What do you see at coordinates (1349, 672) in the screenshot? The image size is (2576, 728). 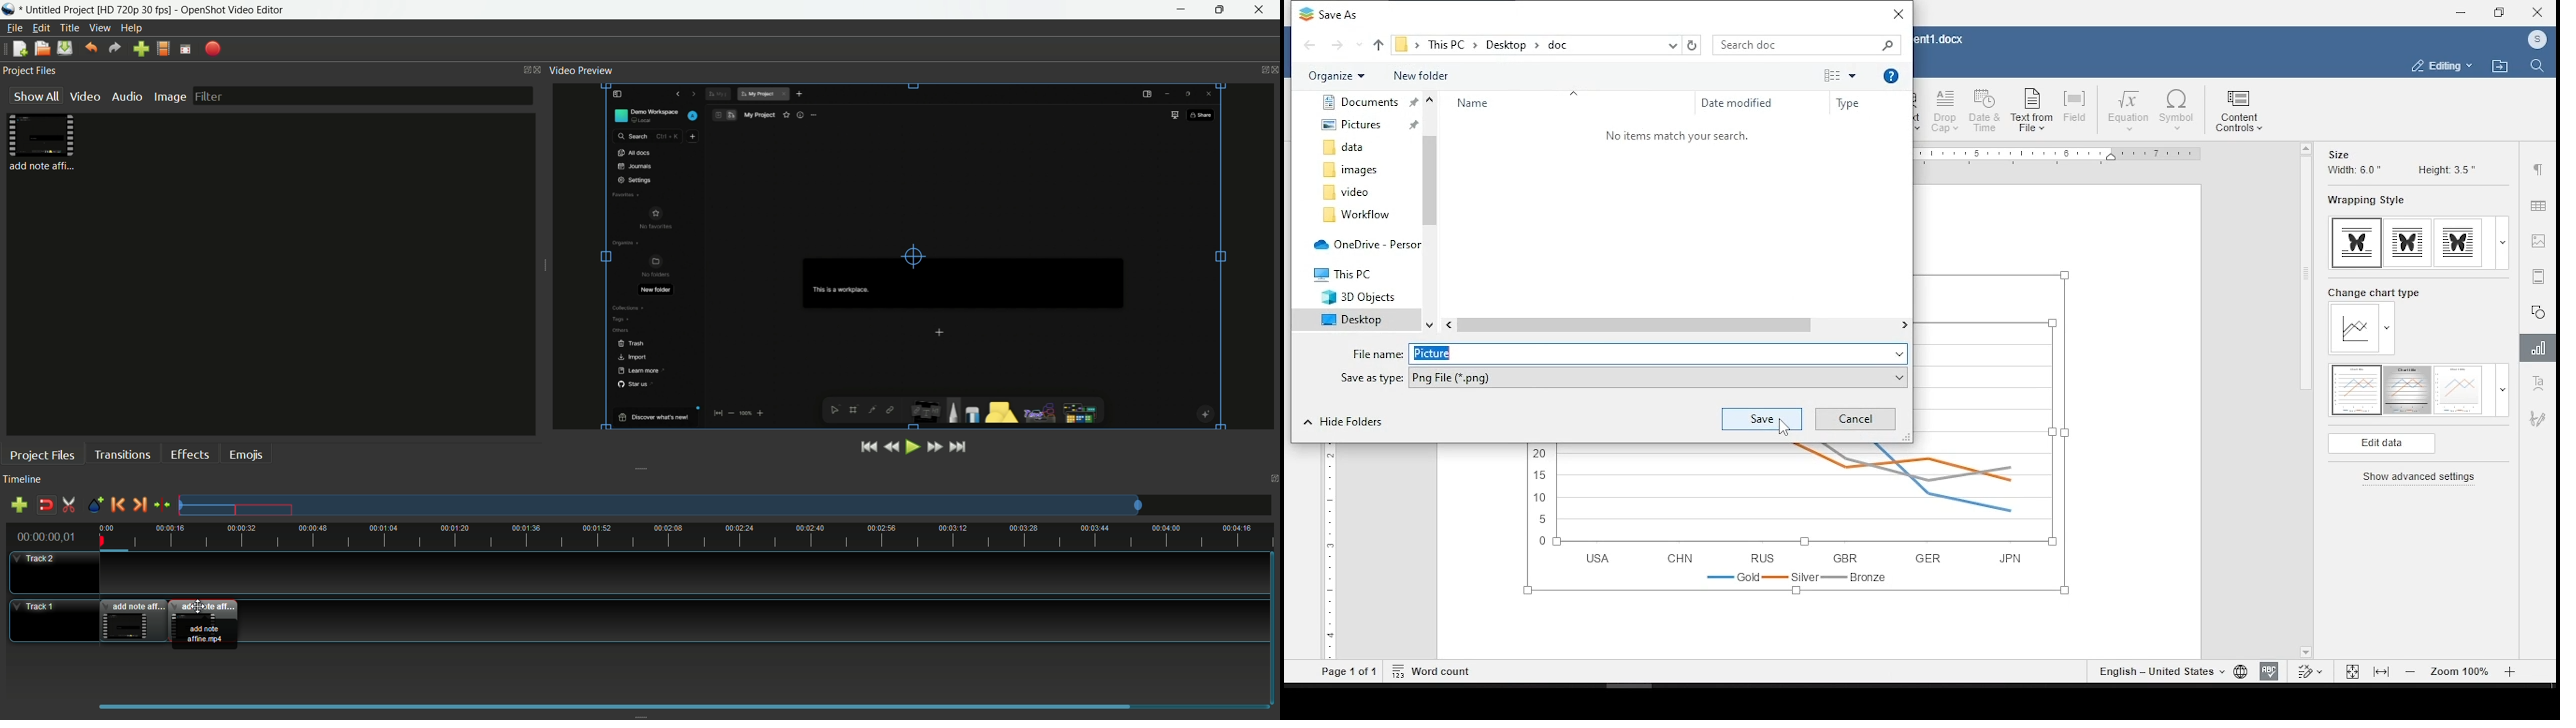 I see `Page 1 of 1` at bounding box center [1349, 672].